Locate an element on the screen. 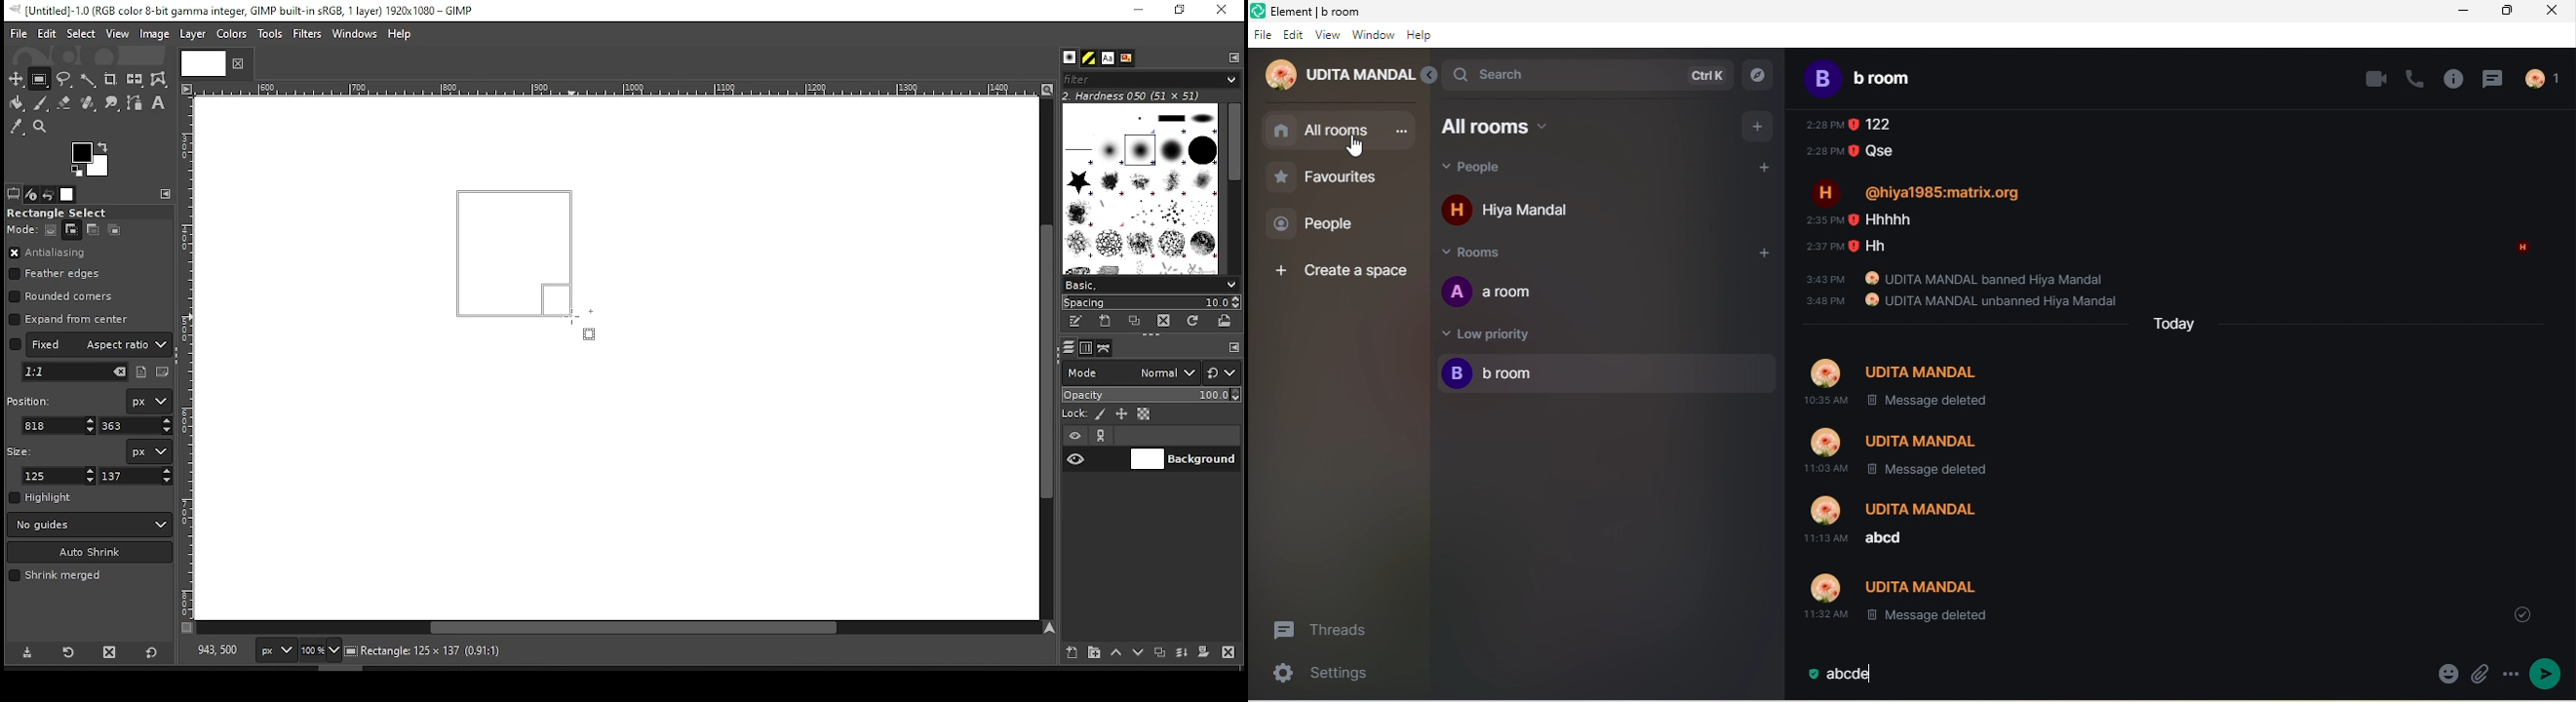 The height and width of the screenshot is (728, 2576). layer is located at coordinates (191, 34).